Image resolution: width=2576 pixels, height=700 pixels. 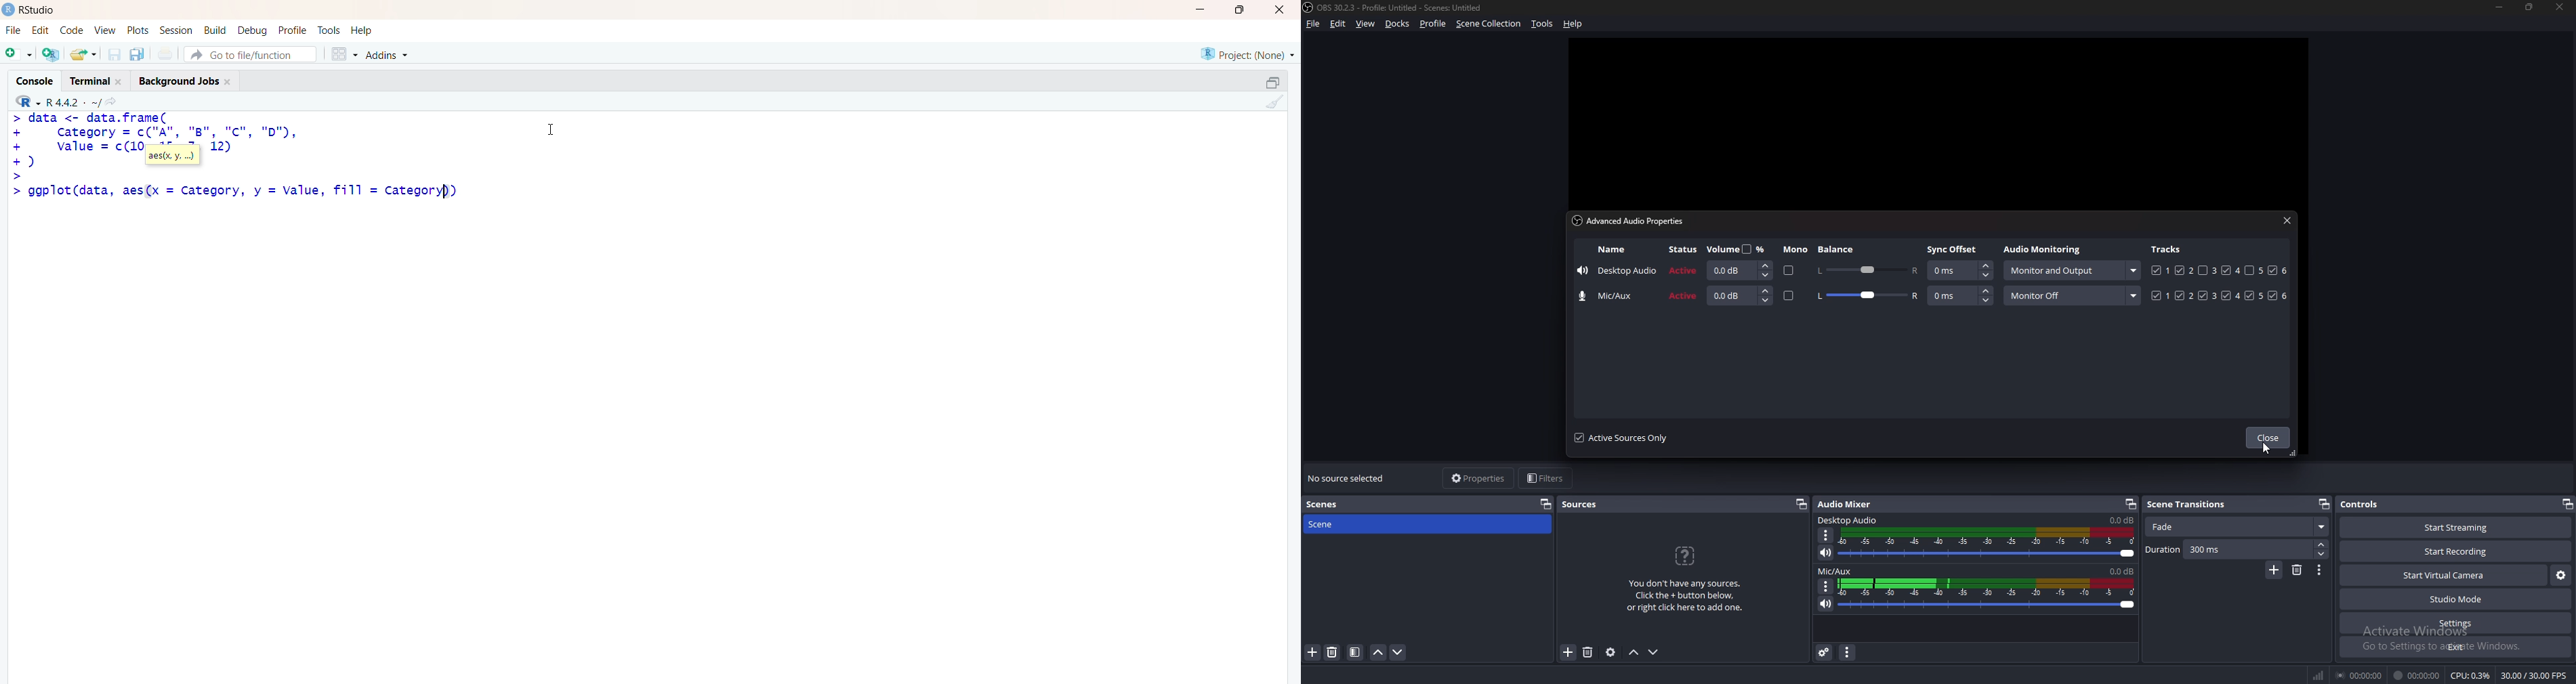 I want to click on You don't have any sources.
Click the + button below,
or right click here to add one., so click(x=1690, y=580).